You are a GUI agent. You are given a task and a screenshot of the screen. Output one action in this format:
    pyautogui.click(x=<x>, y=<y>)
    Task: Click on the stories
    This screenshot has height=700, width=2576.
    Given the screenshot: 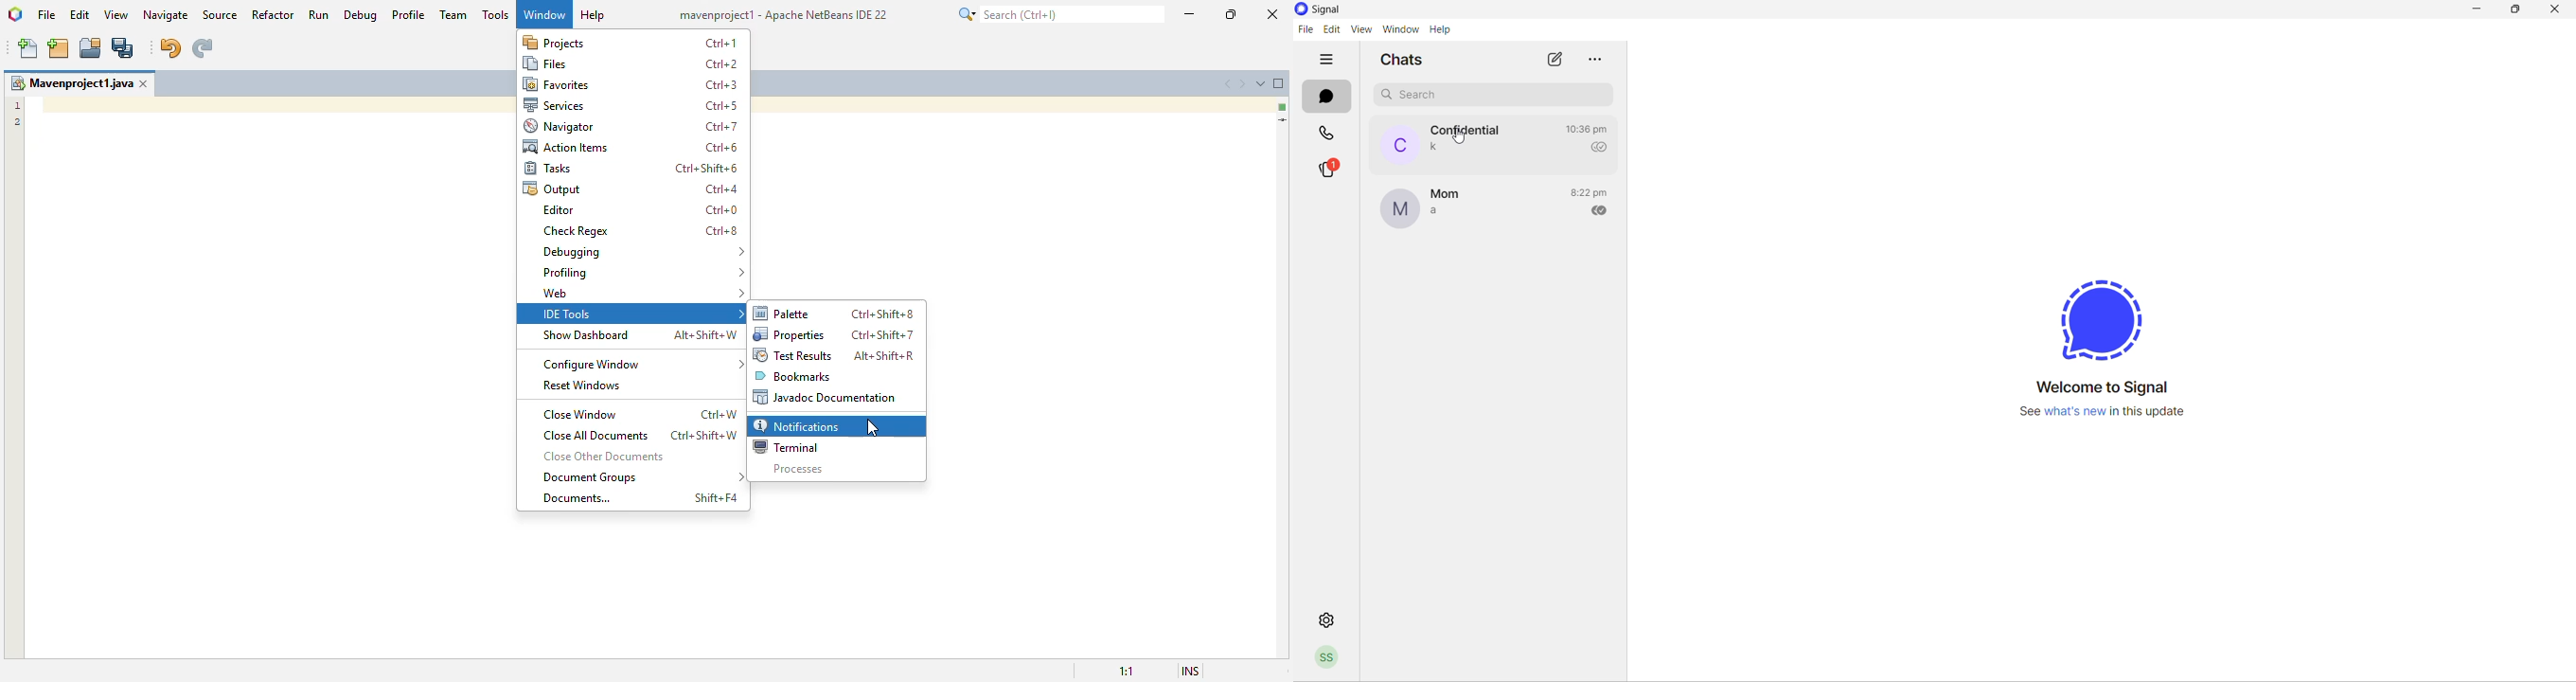 What is the action you would take?
    pyautogui.click(x=1329, y=170)
    